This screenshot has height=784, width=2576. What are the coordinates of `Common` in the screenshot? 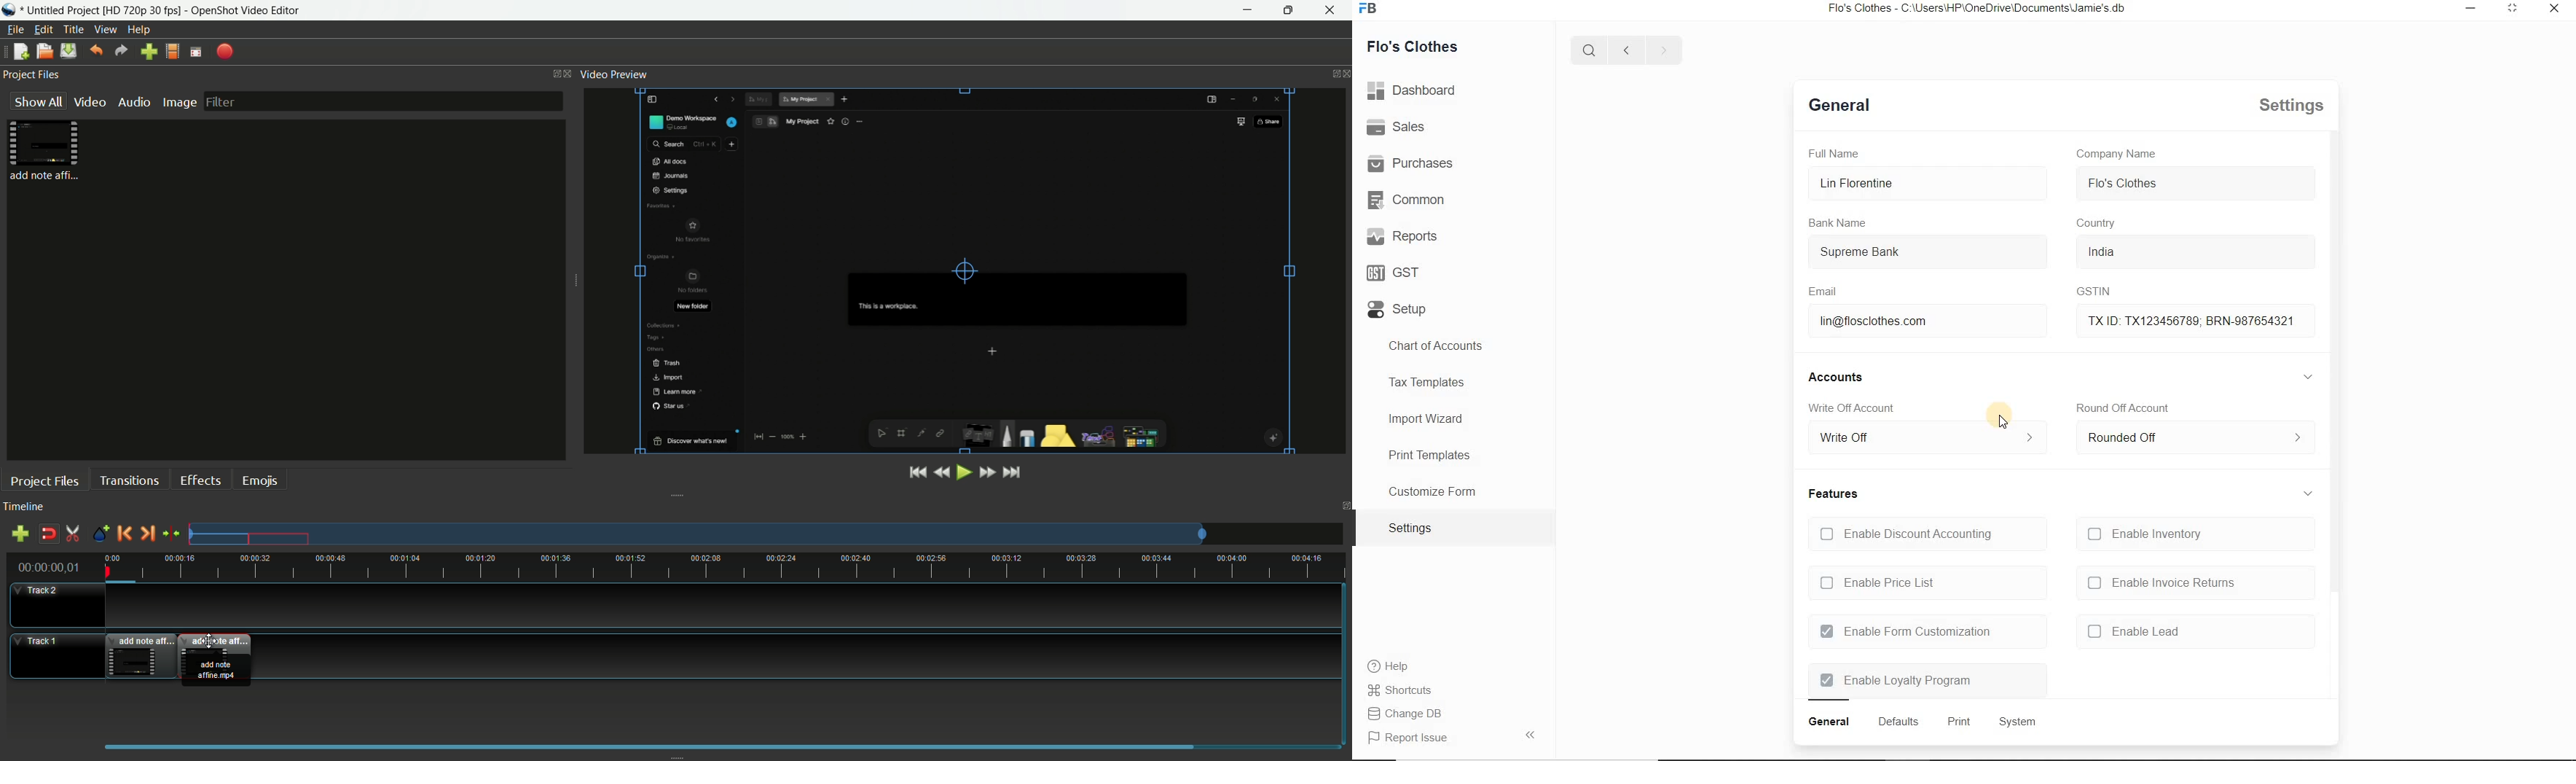 It's located at (1405, 200).